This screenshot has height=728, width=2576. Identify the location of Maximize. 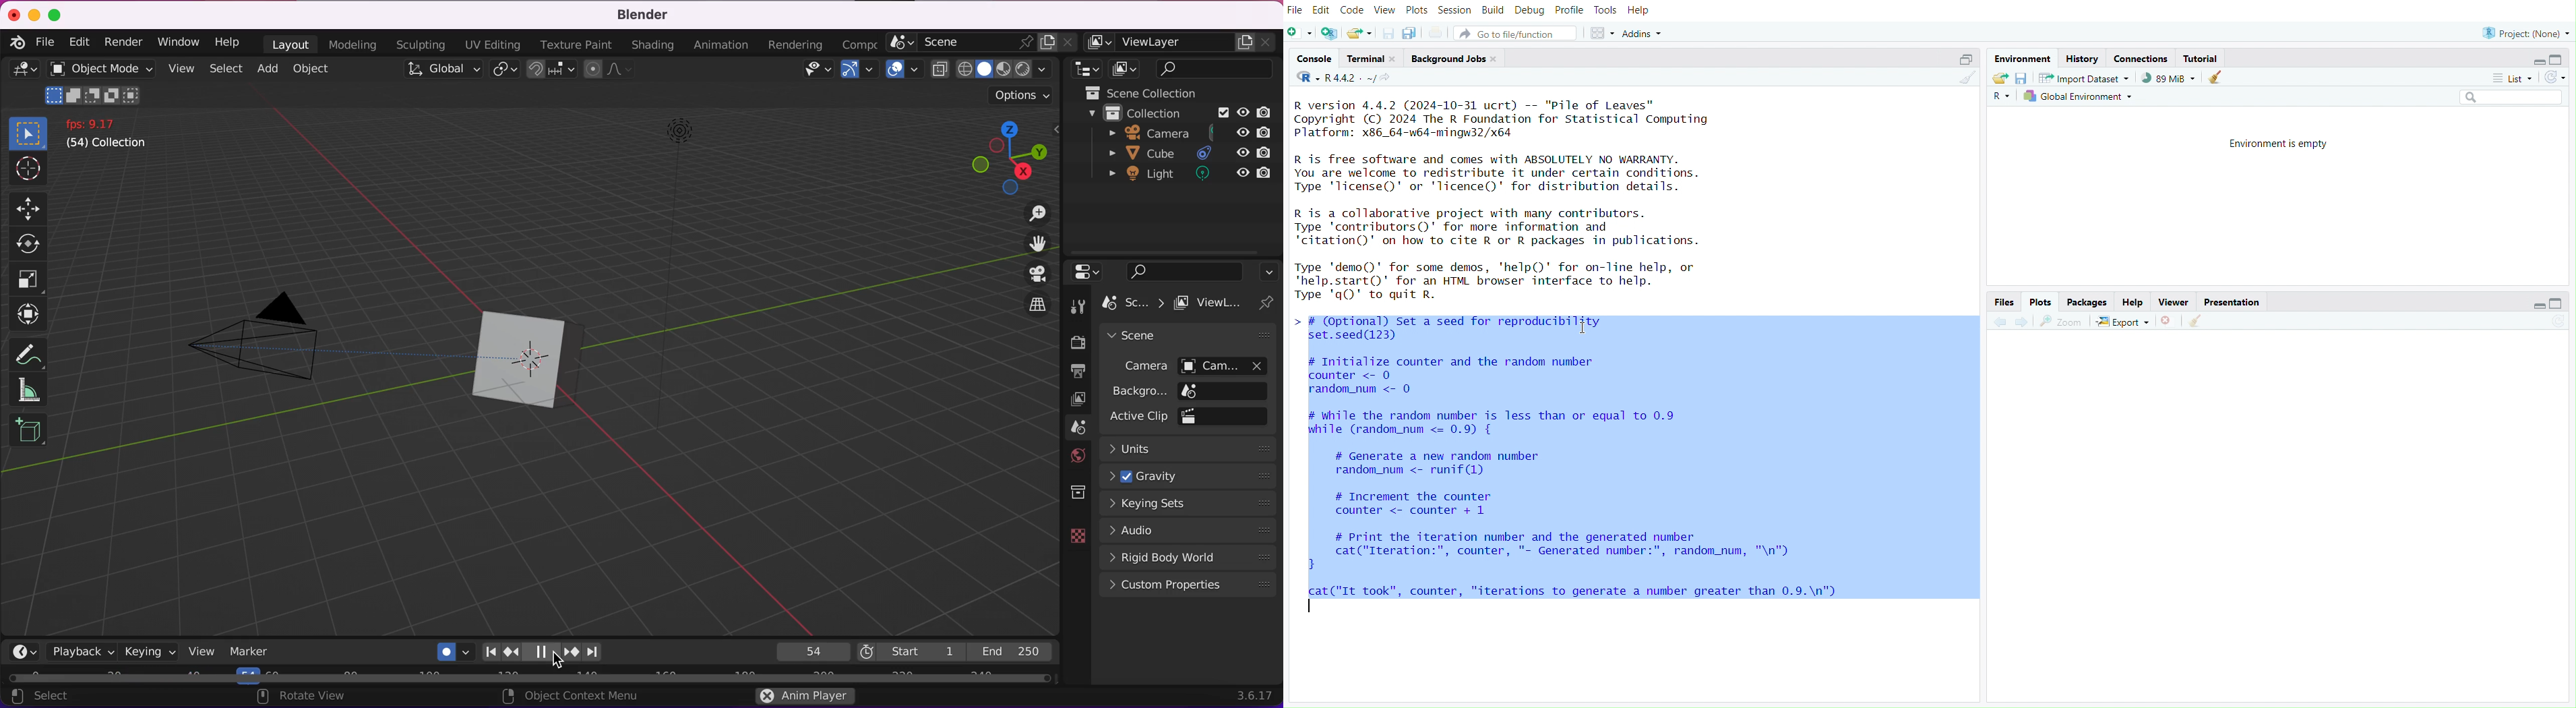
(2558, 302).